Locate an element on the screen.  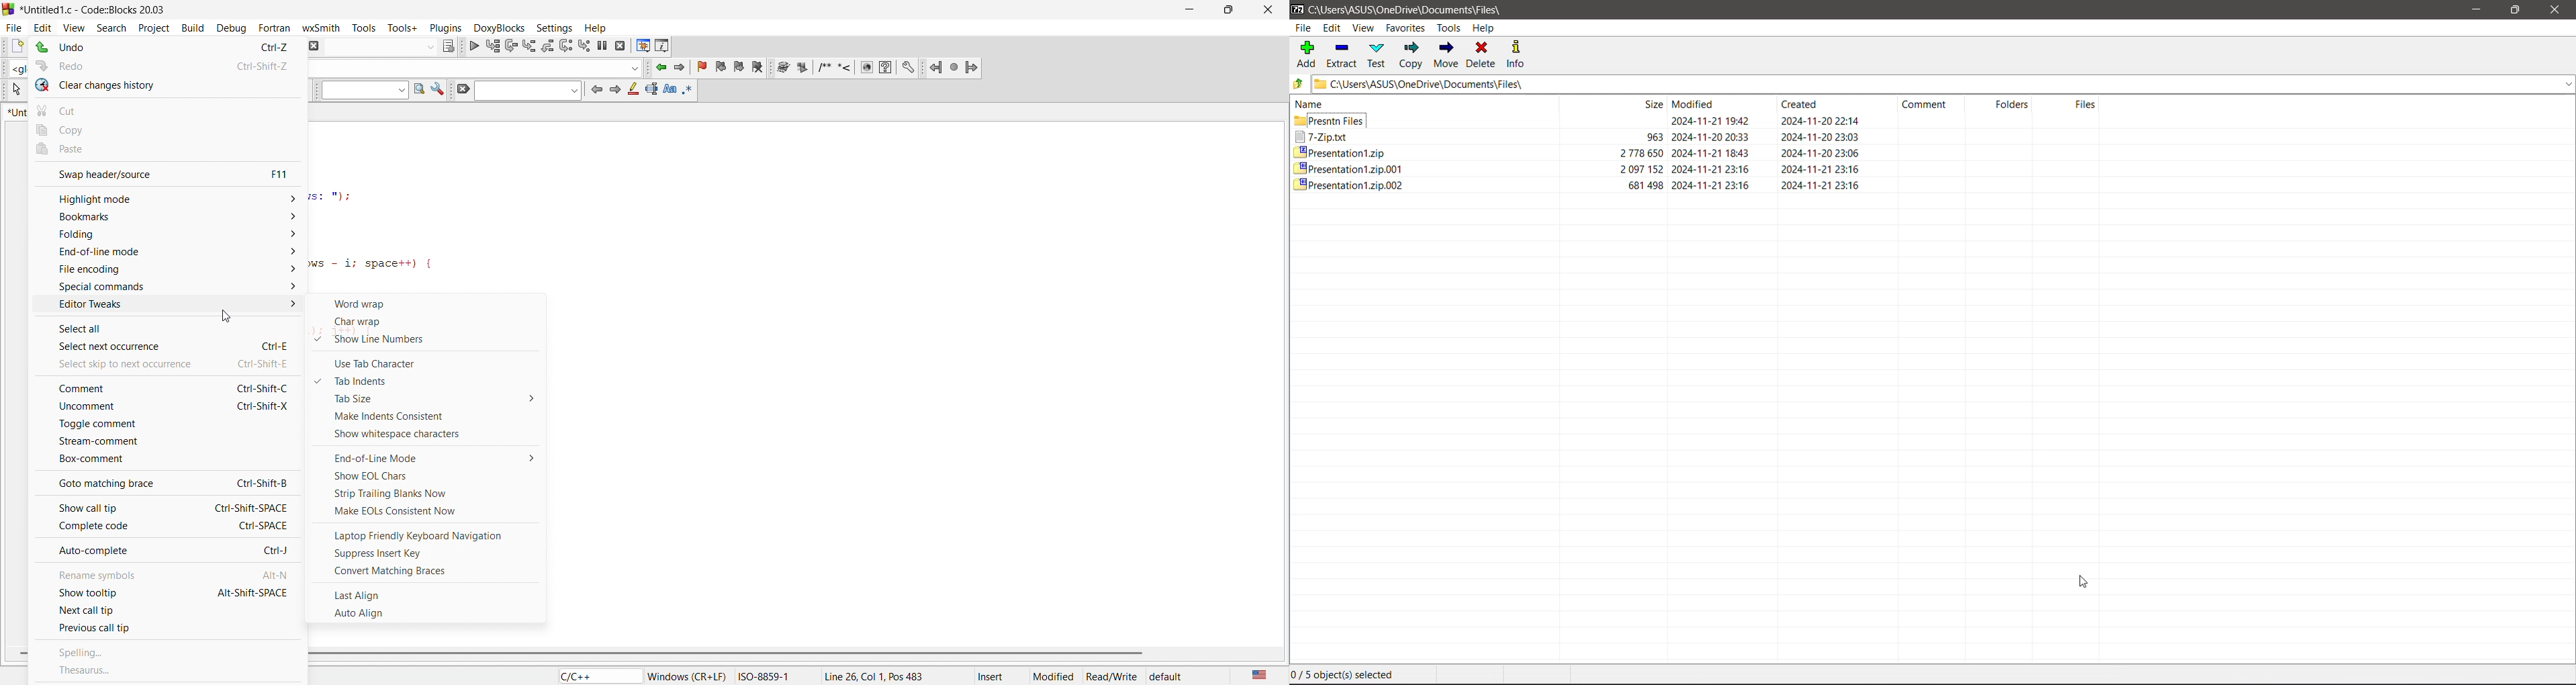
Ctrl-j is located at coordinates (276, 549).